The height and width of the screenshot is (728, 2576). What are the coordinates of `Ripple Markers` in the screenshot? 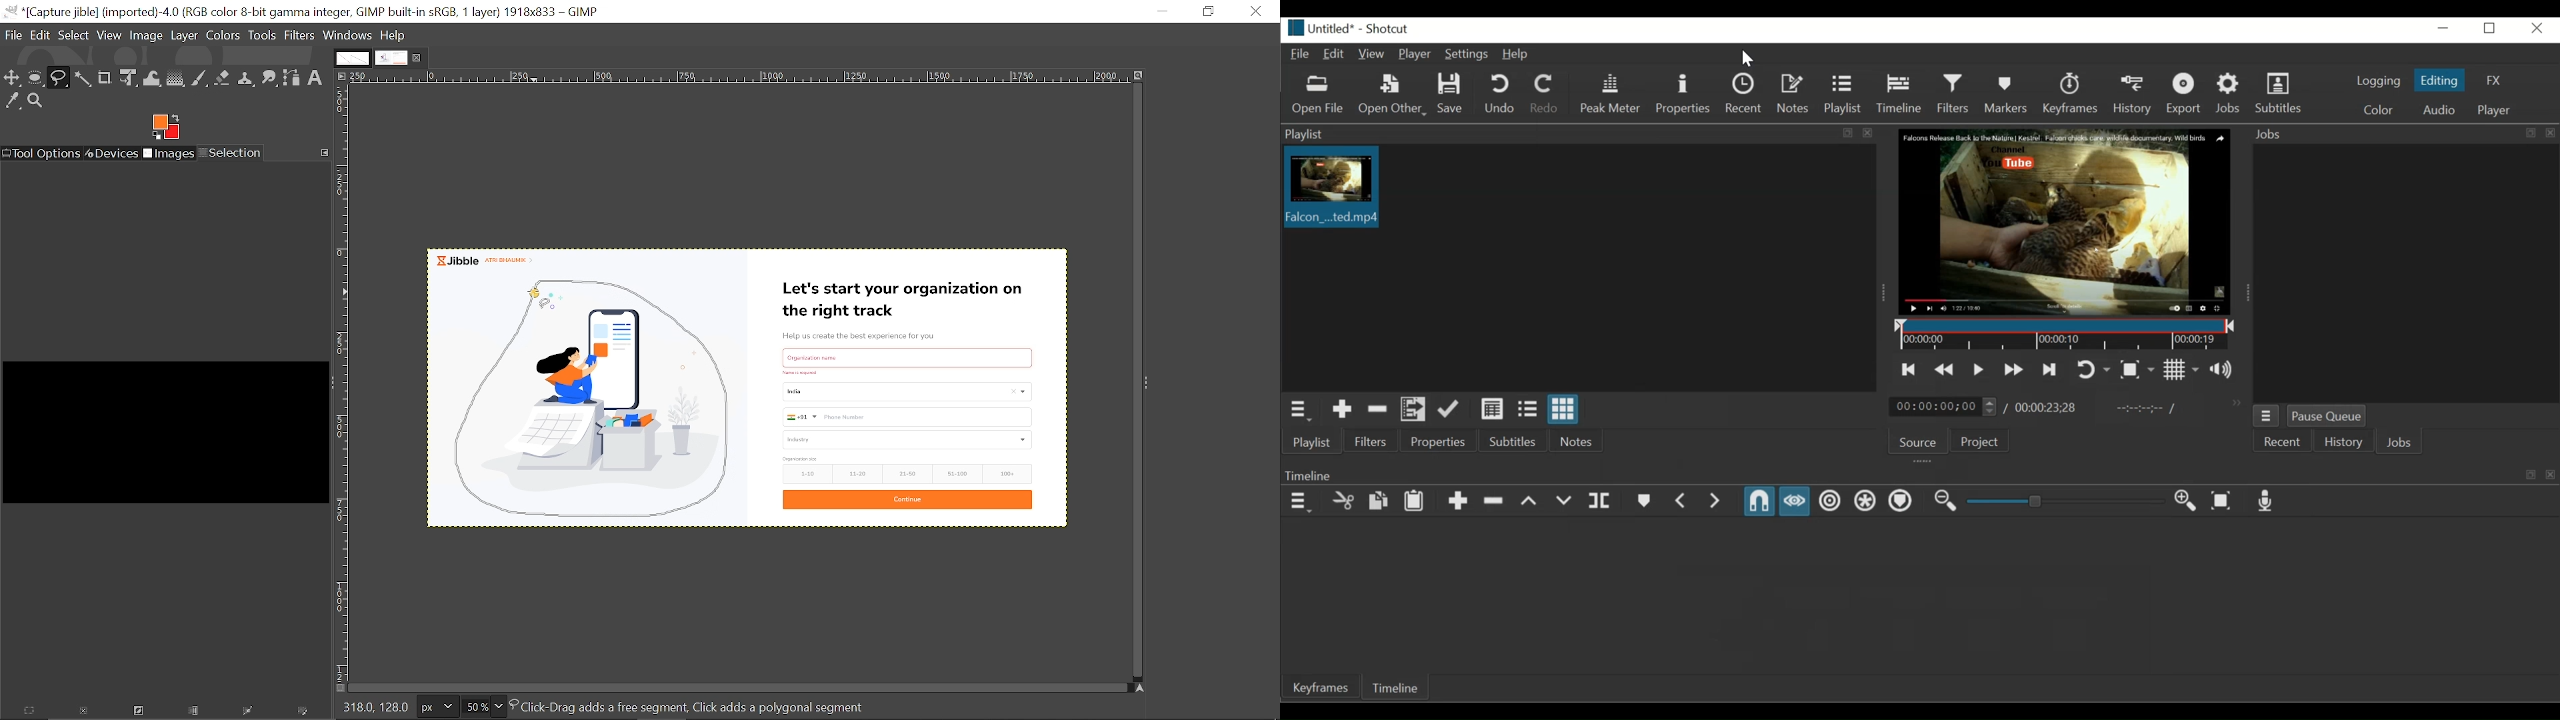 It's located at (1899, 501).